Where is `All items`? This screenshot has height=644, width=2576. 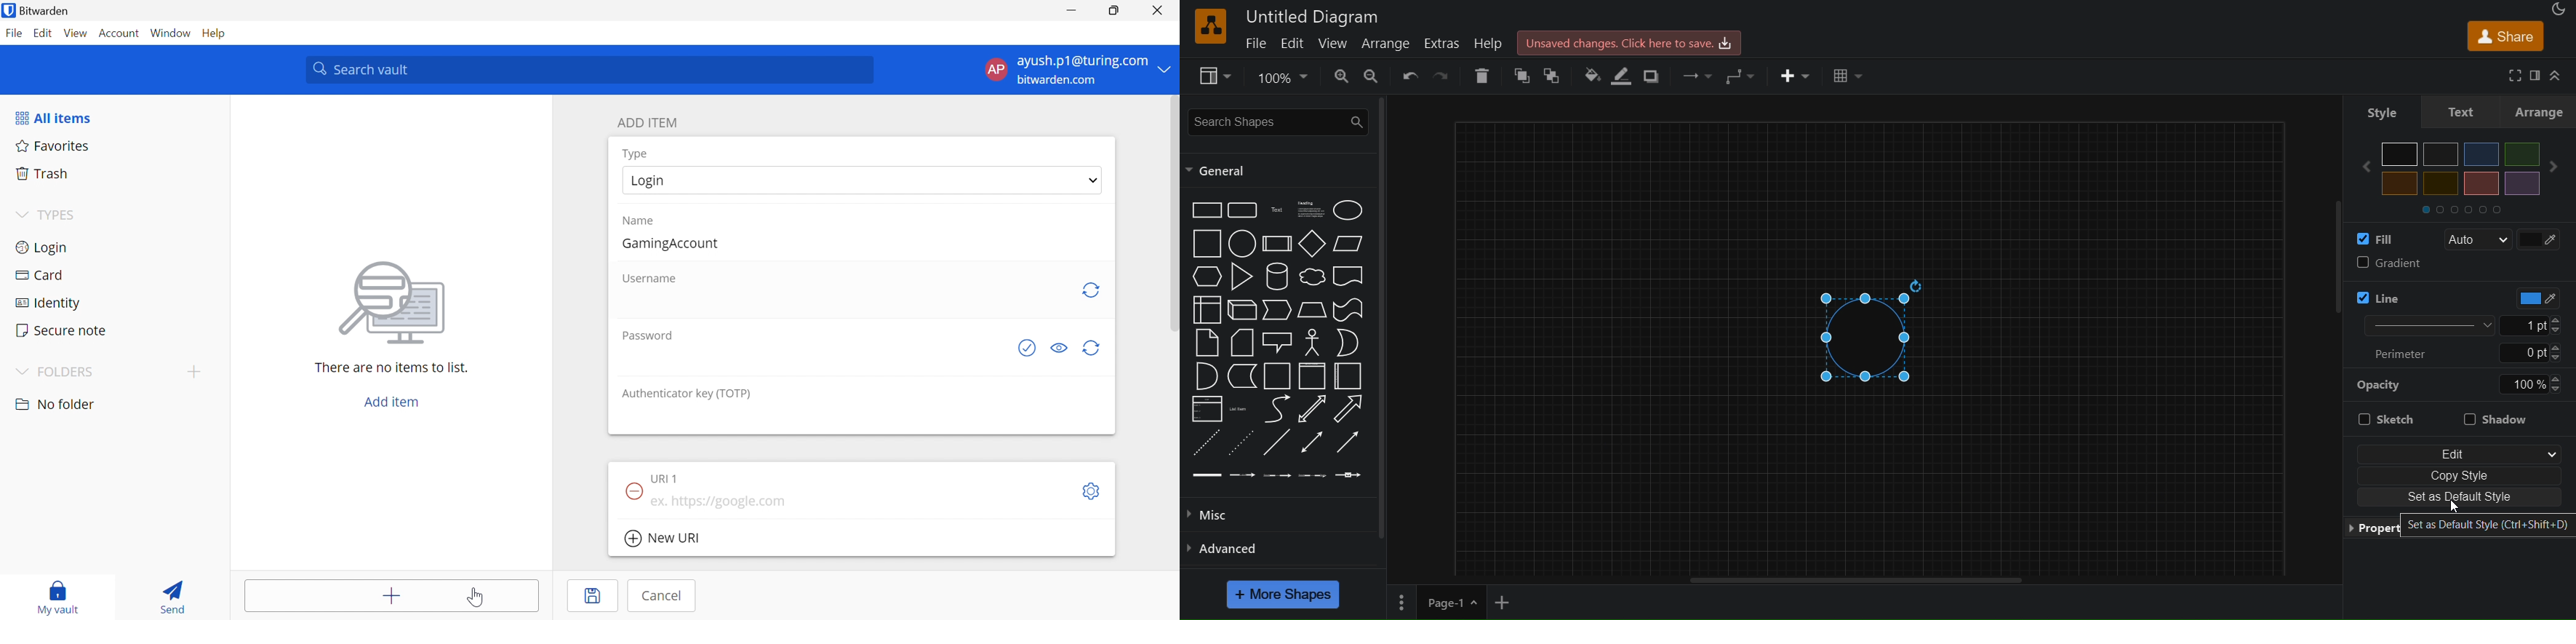 All items is located at coordinates (52, 118).